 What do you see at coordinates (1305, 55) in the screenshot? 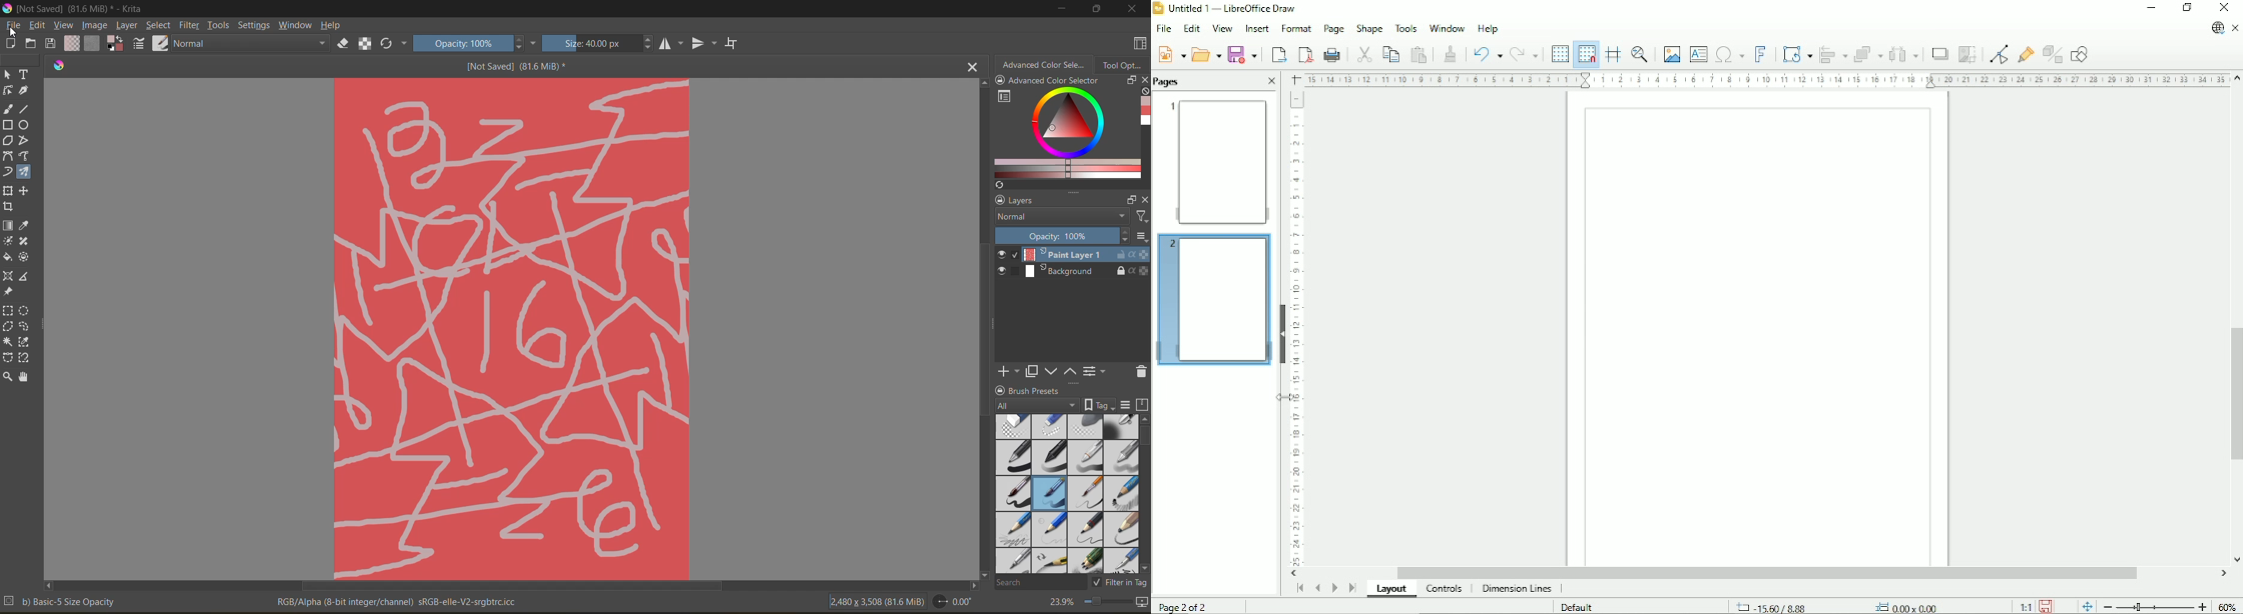
I see `Export directly as PDF` at bounding box center [1305, 55].